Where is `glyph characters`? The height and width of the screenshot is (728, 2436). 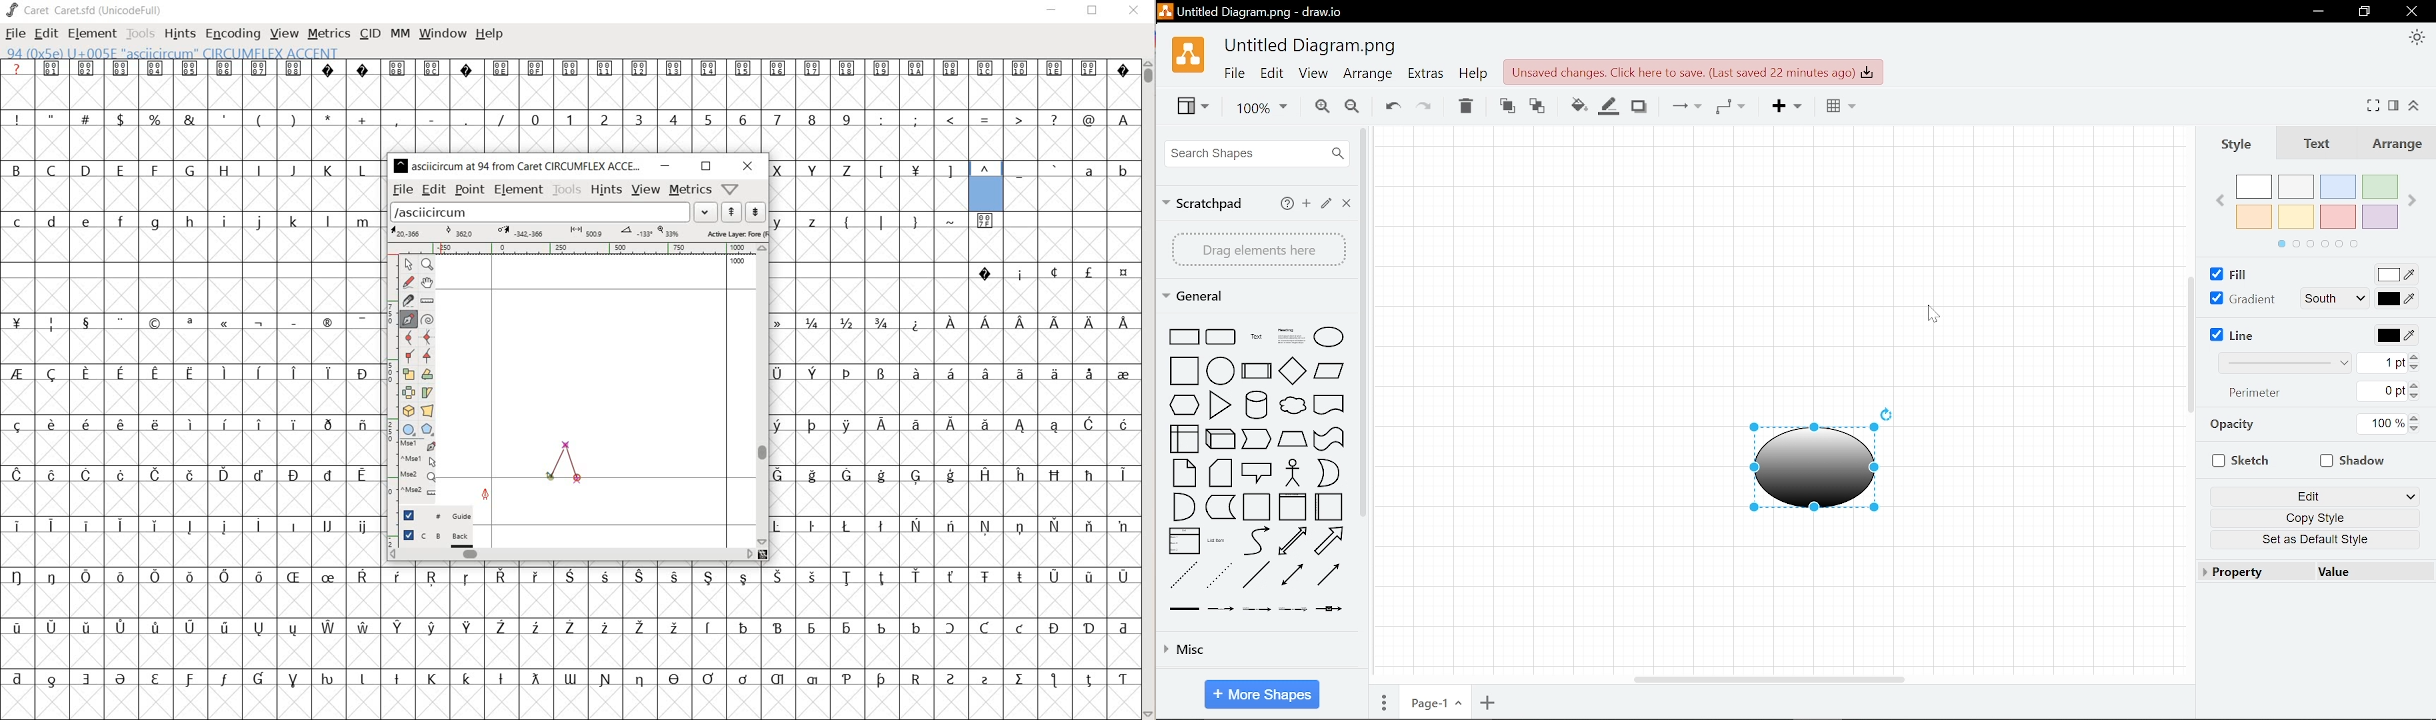 glyph characters is located at coordinates (763, 106).